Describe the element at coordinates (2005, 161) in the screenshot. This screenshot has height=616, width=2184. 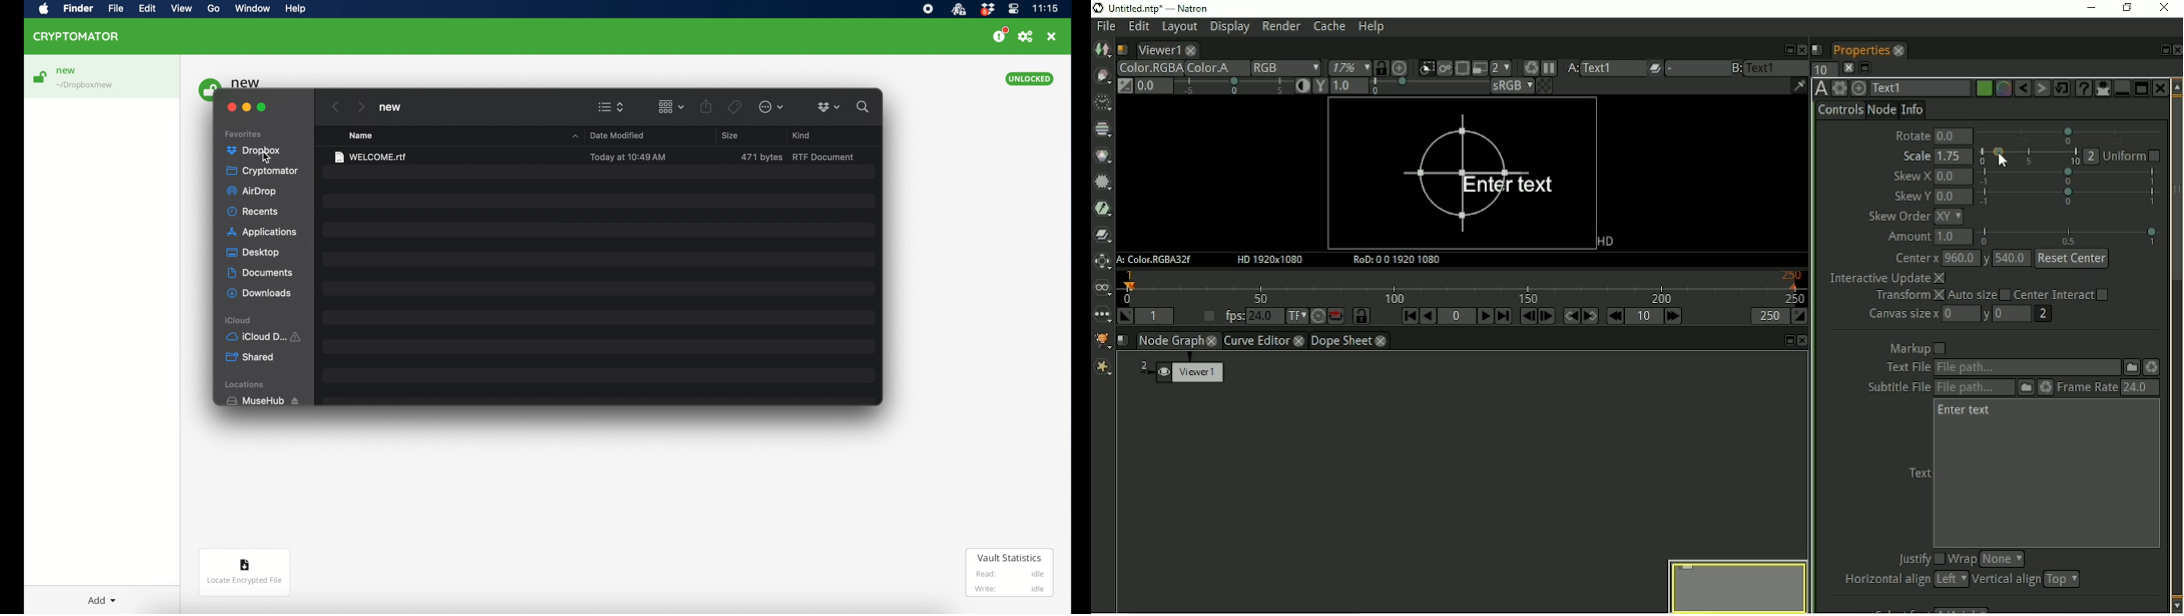
I see `cursor` at that location.